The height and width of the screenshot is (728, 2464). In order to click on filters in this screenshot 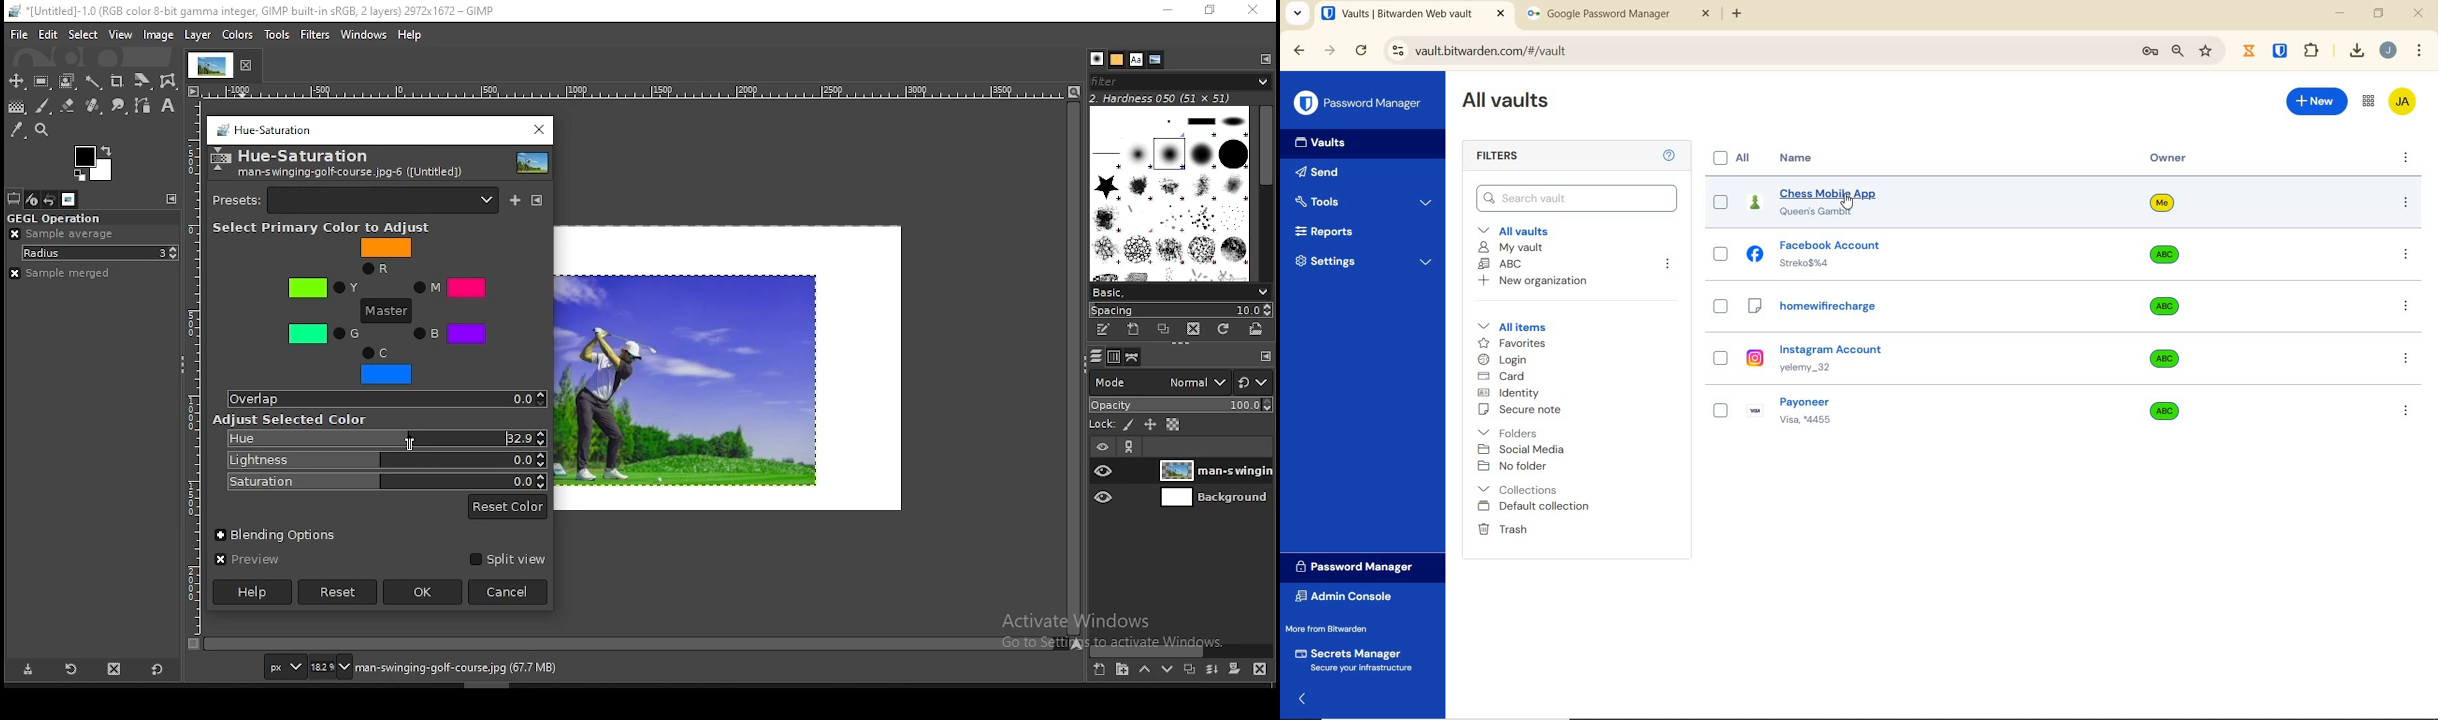, I will do `click(314, 35)`.